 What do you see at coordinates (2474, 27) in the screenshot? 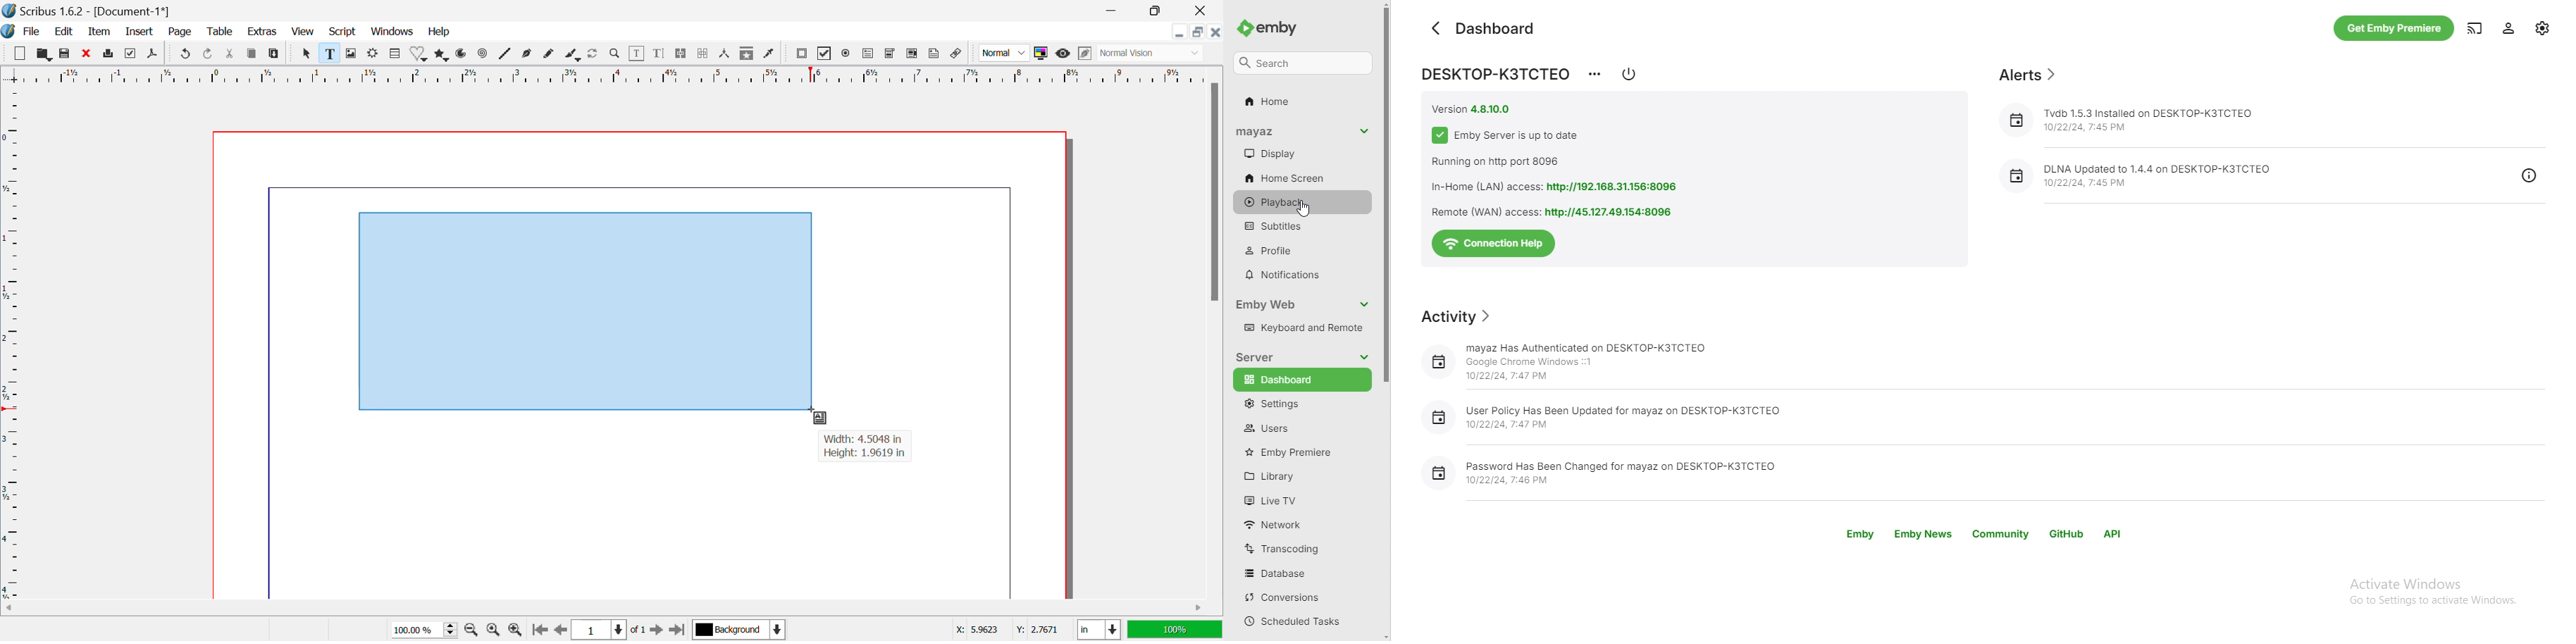
I see `cast` at bounding box center [2474, 27].